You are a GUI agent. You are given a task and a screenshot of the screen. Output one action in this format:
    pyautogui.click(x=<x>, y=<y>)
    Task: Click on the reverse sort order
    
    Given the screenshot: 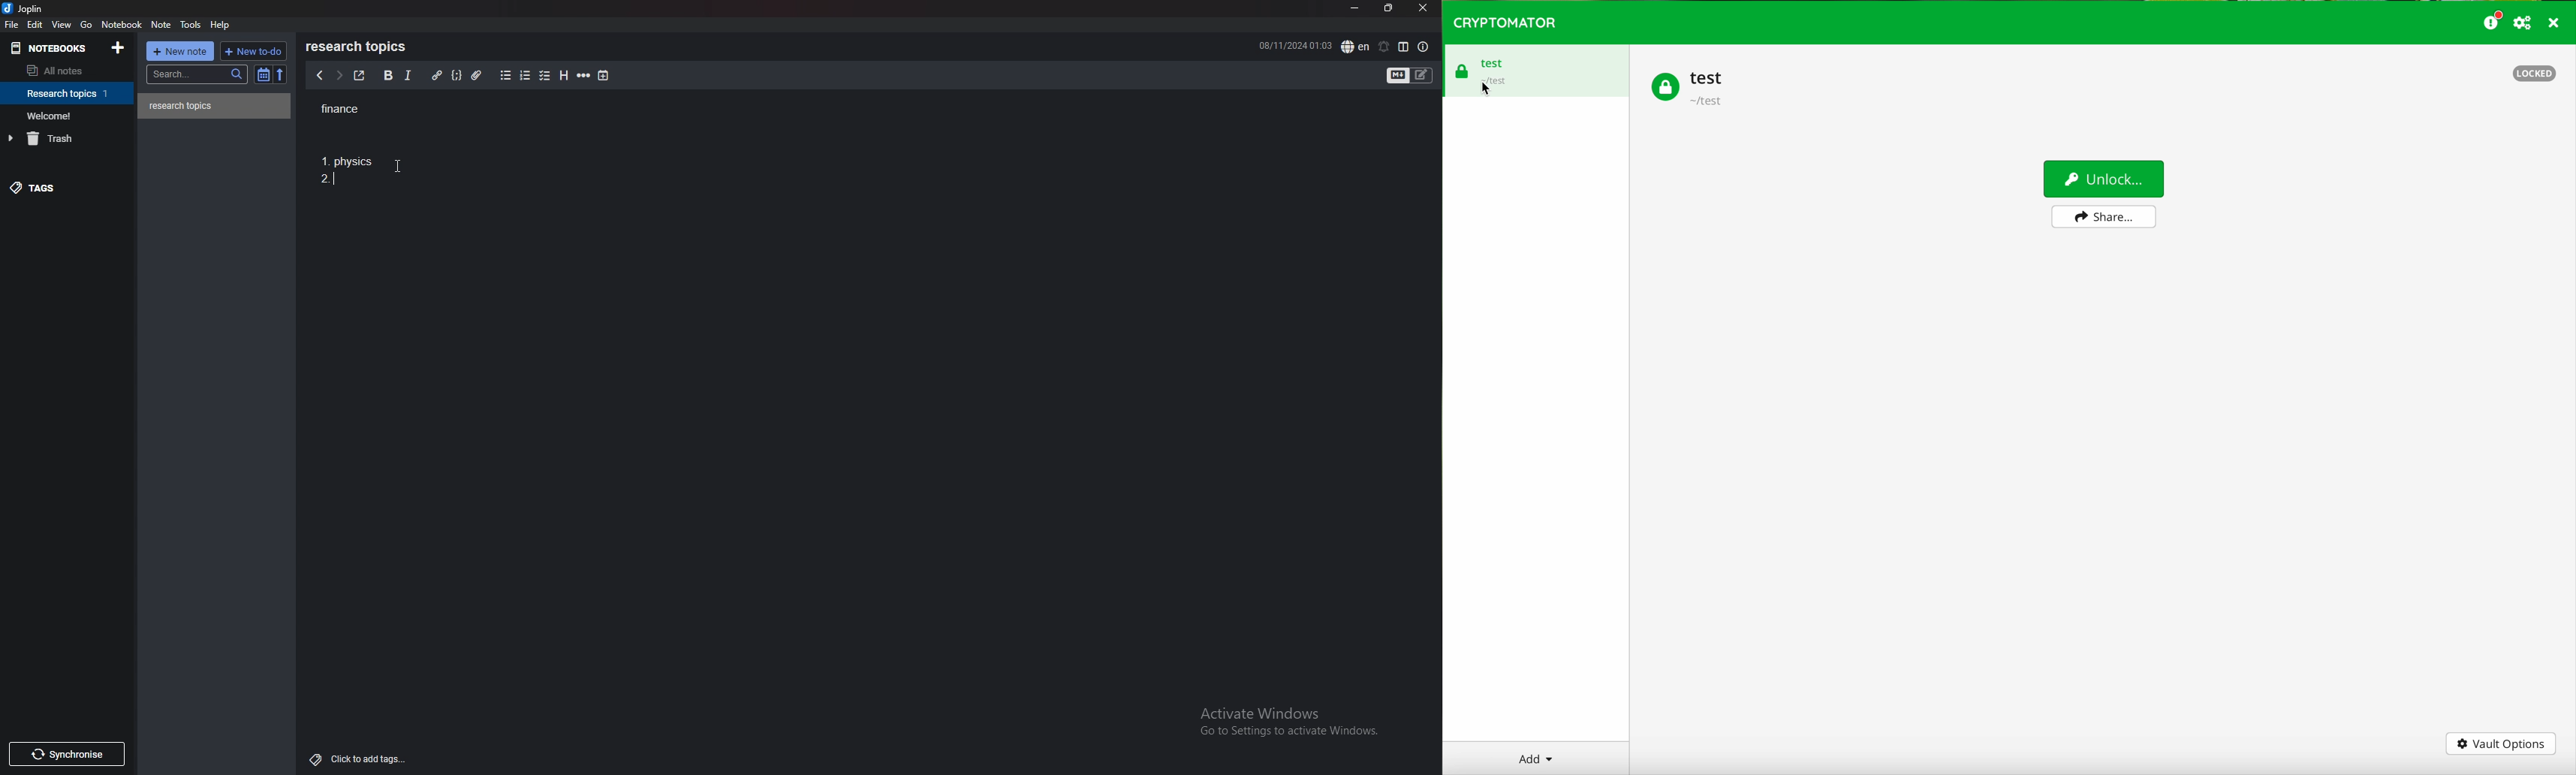 What is the action you would take?
    pyautogui.click(x=279, y=74)
    